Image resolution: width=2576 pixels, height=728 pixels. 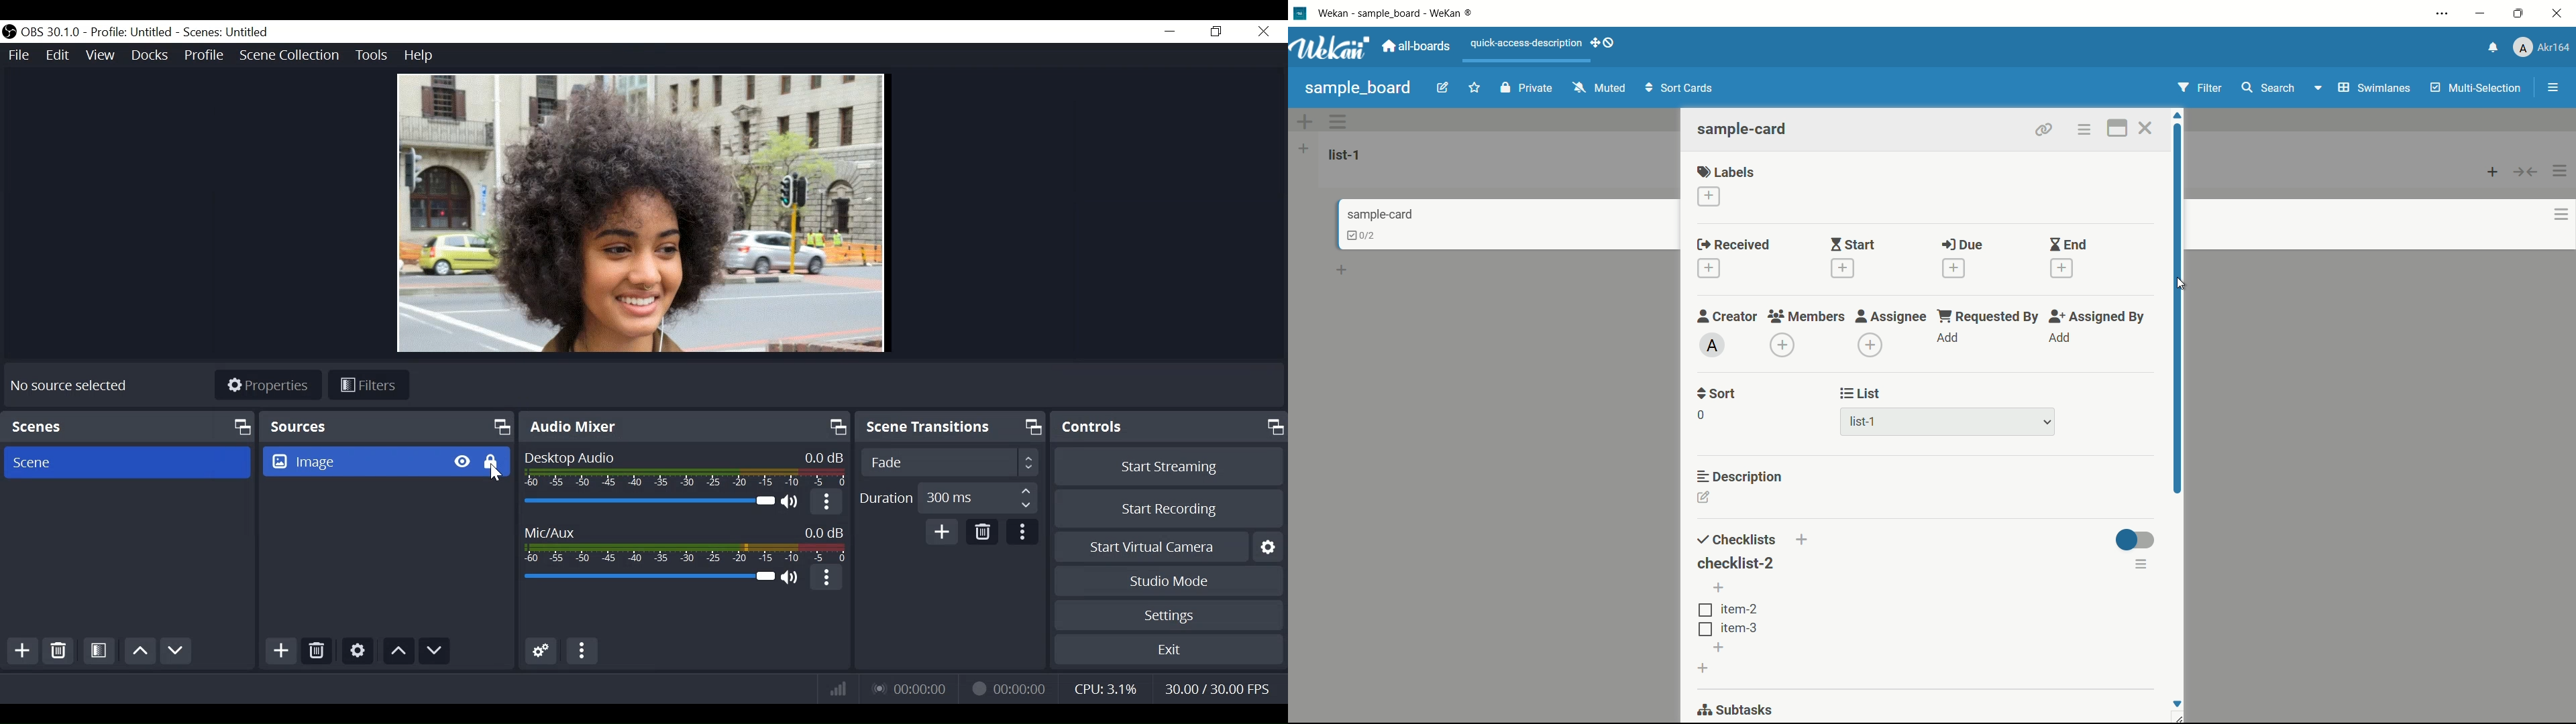 What do you see at coordinates (1166, 616) in the screenshot?
I see `Settings` at bounding box center [1166, 616].